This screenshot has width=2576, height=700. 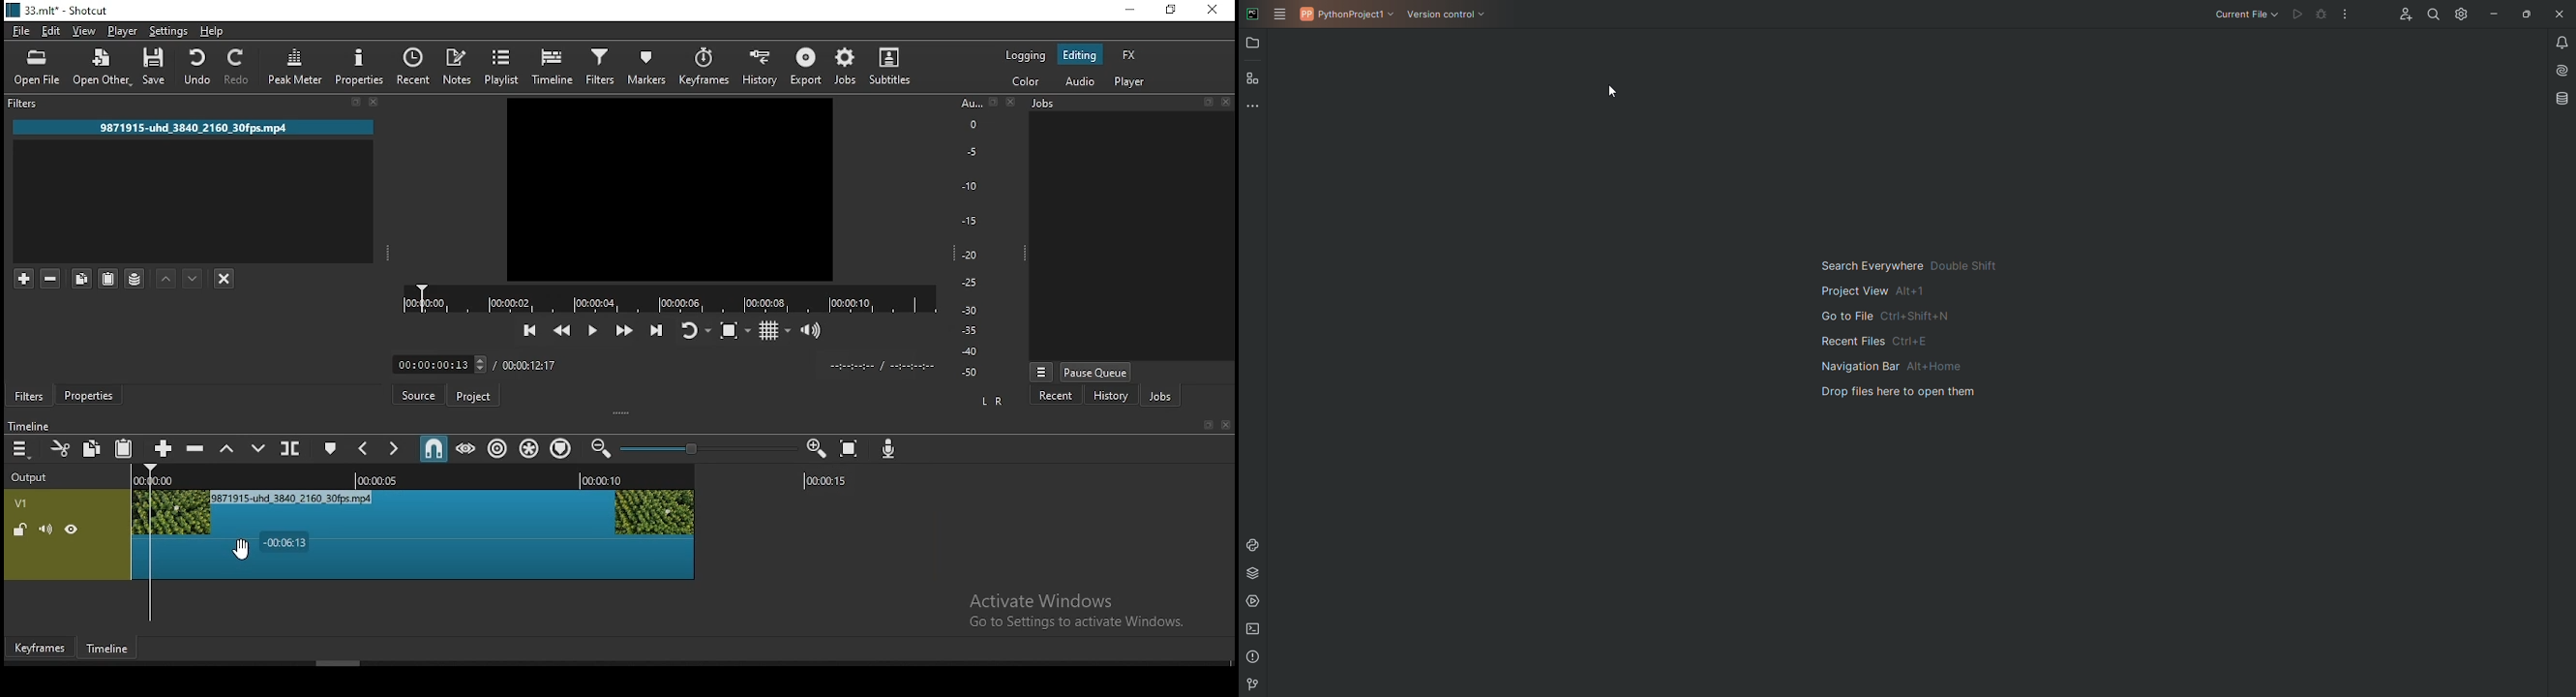 I want to click on close window, so click(x=1213, y=11).